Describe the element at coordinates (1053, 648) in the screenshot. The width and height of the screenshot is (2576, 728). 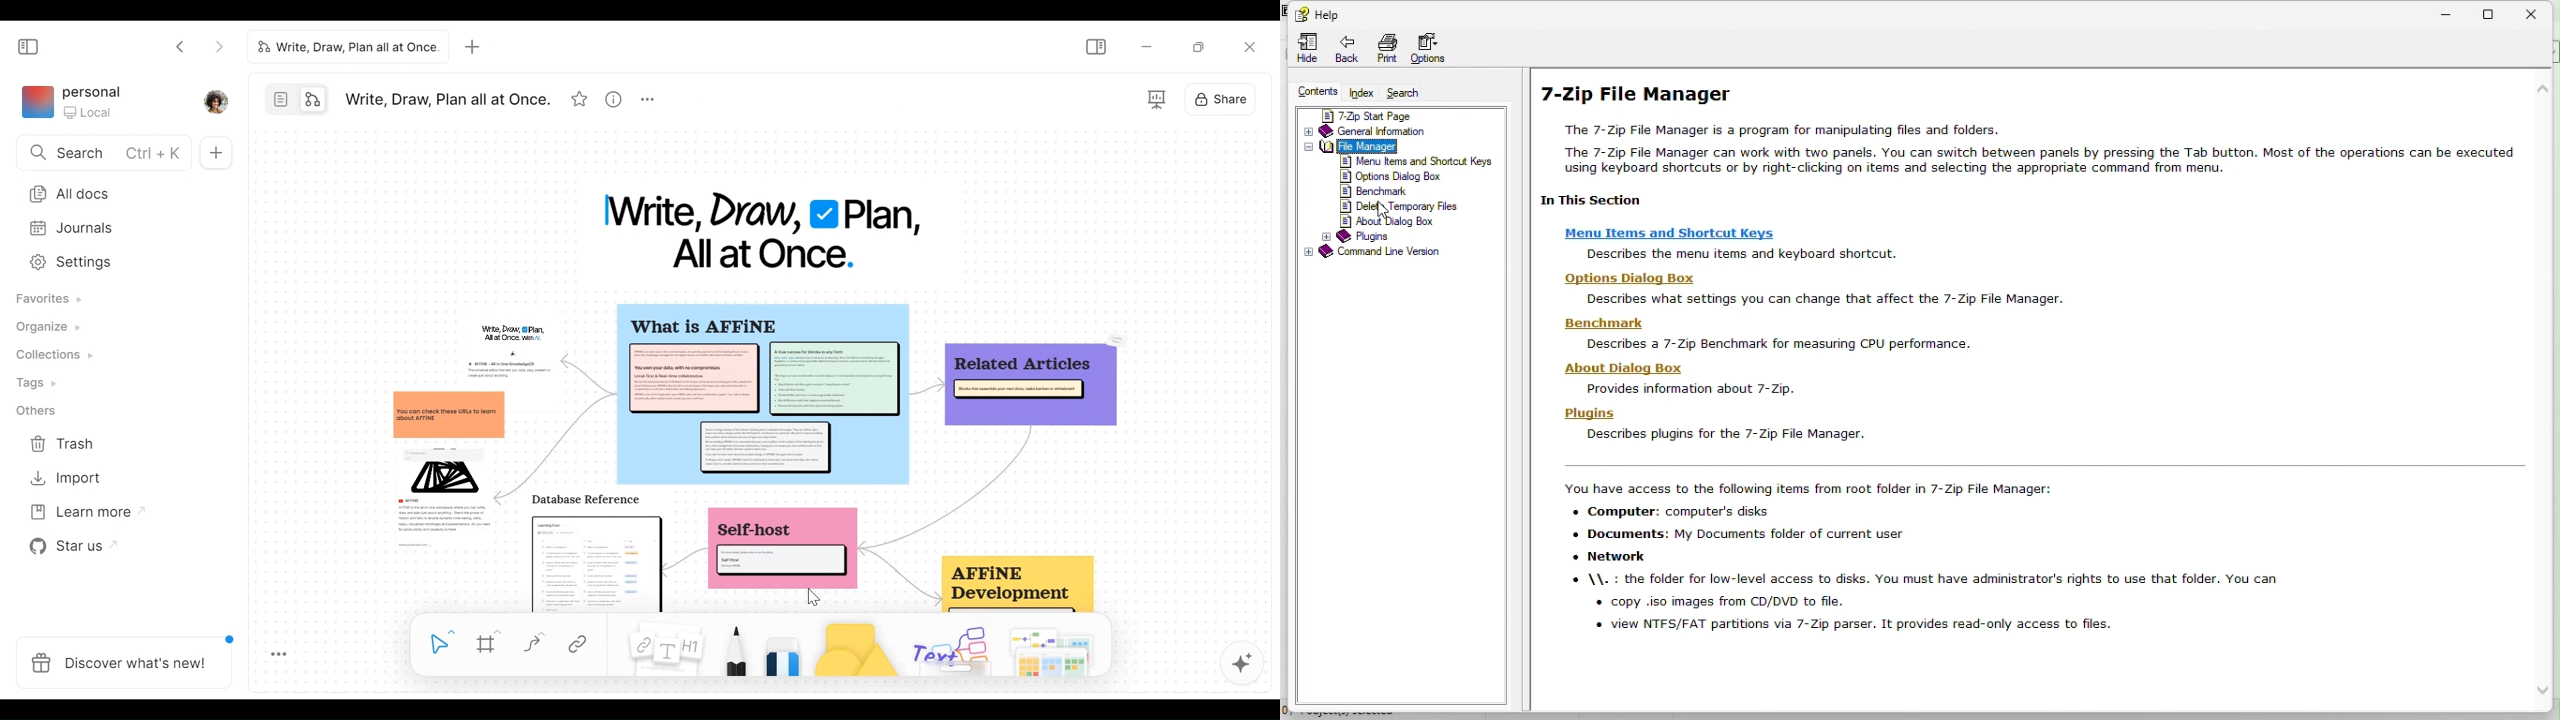
I see `table` at that location.